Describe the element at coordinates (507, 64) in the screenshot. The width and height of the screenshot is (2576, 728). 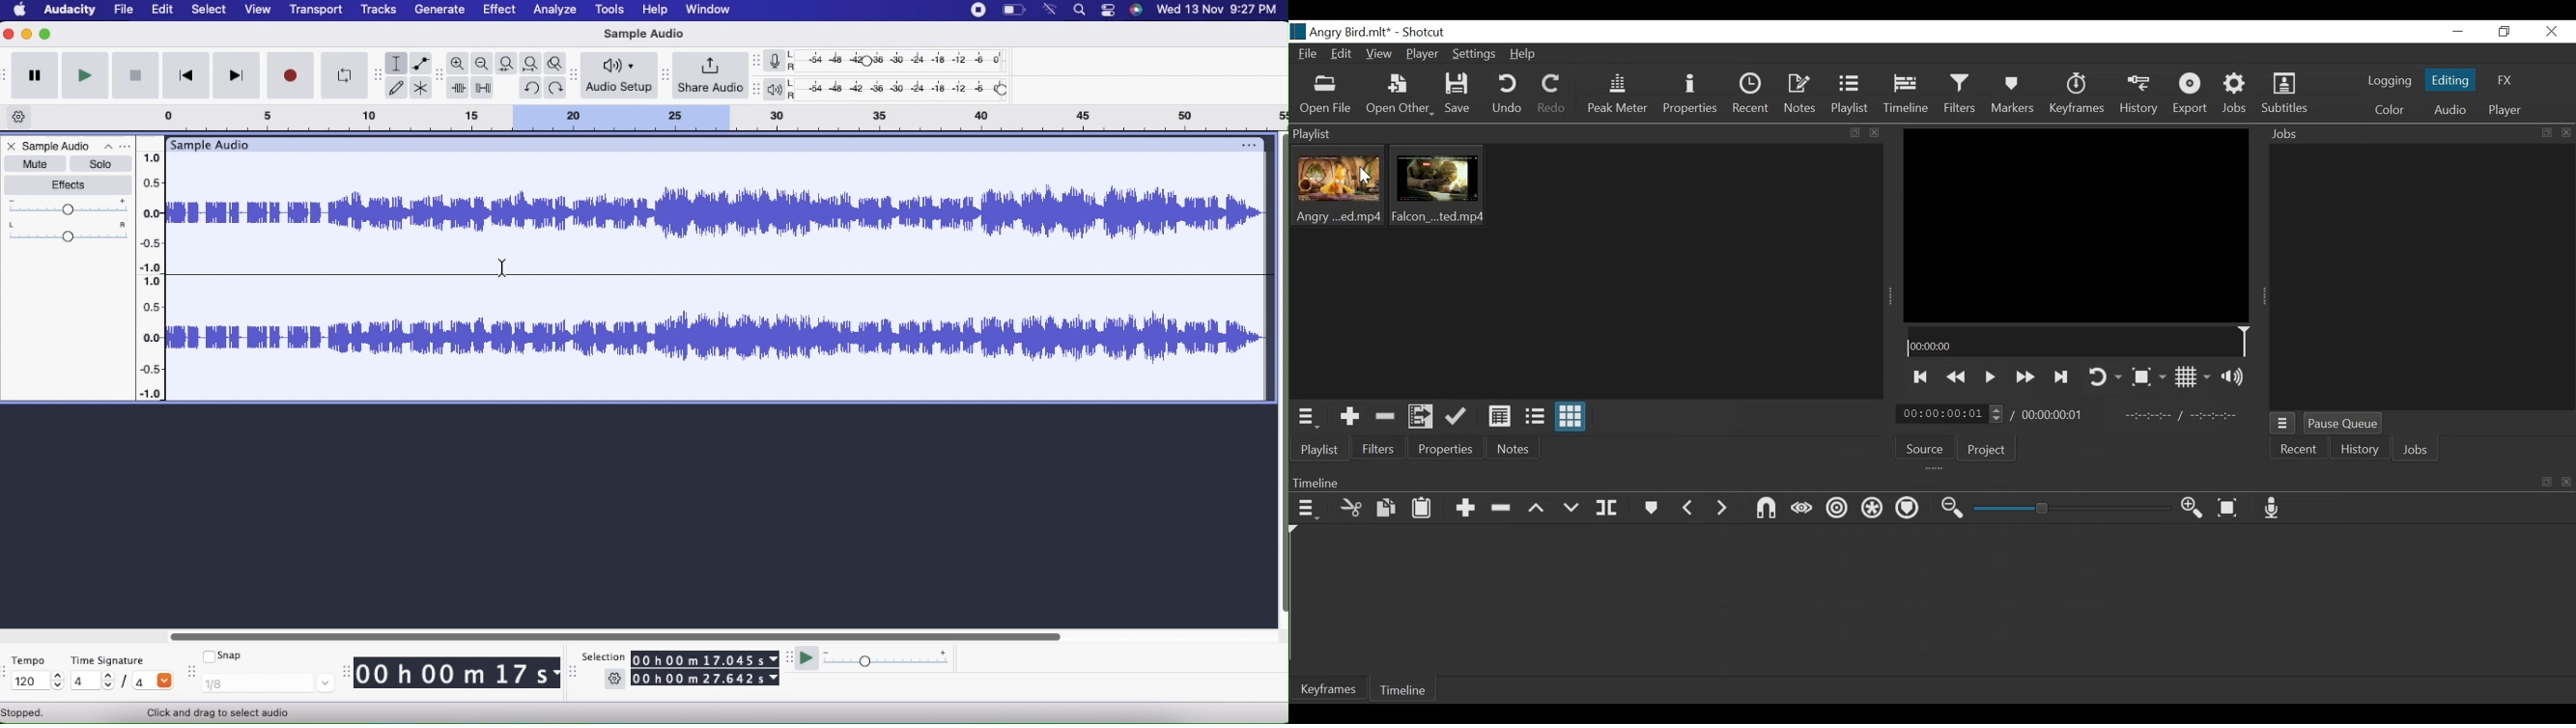
I see `Fit selection to width` at that location.